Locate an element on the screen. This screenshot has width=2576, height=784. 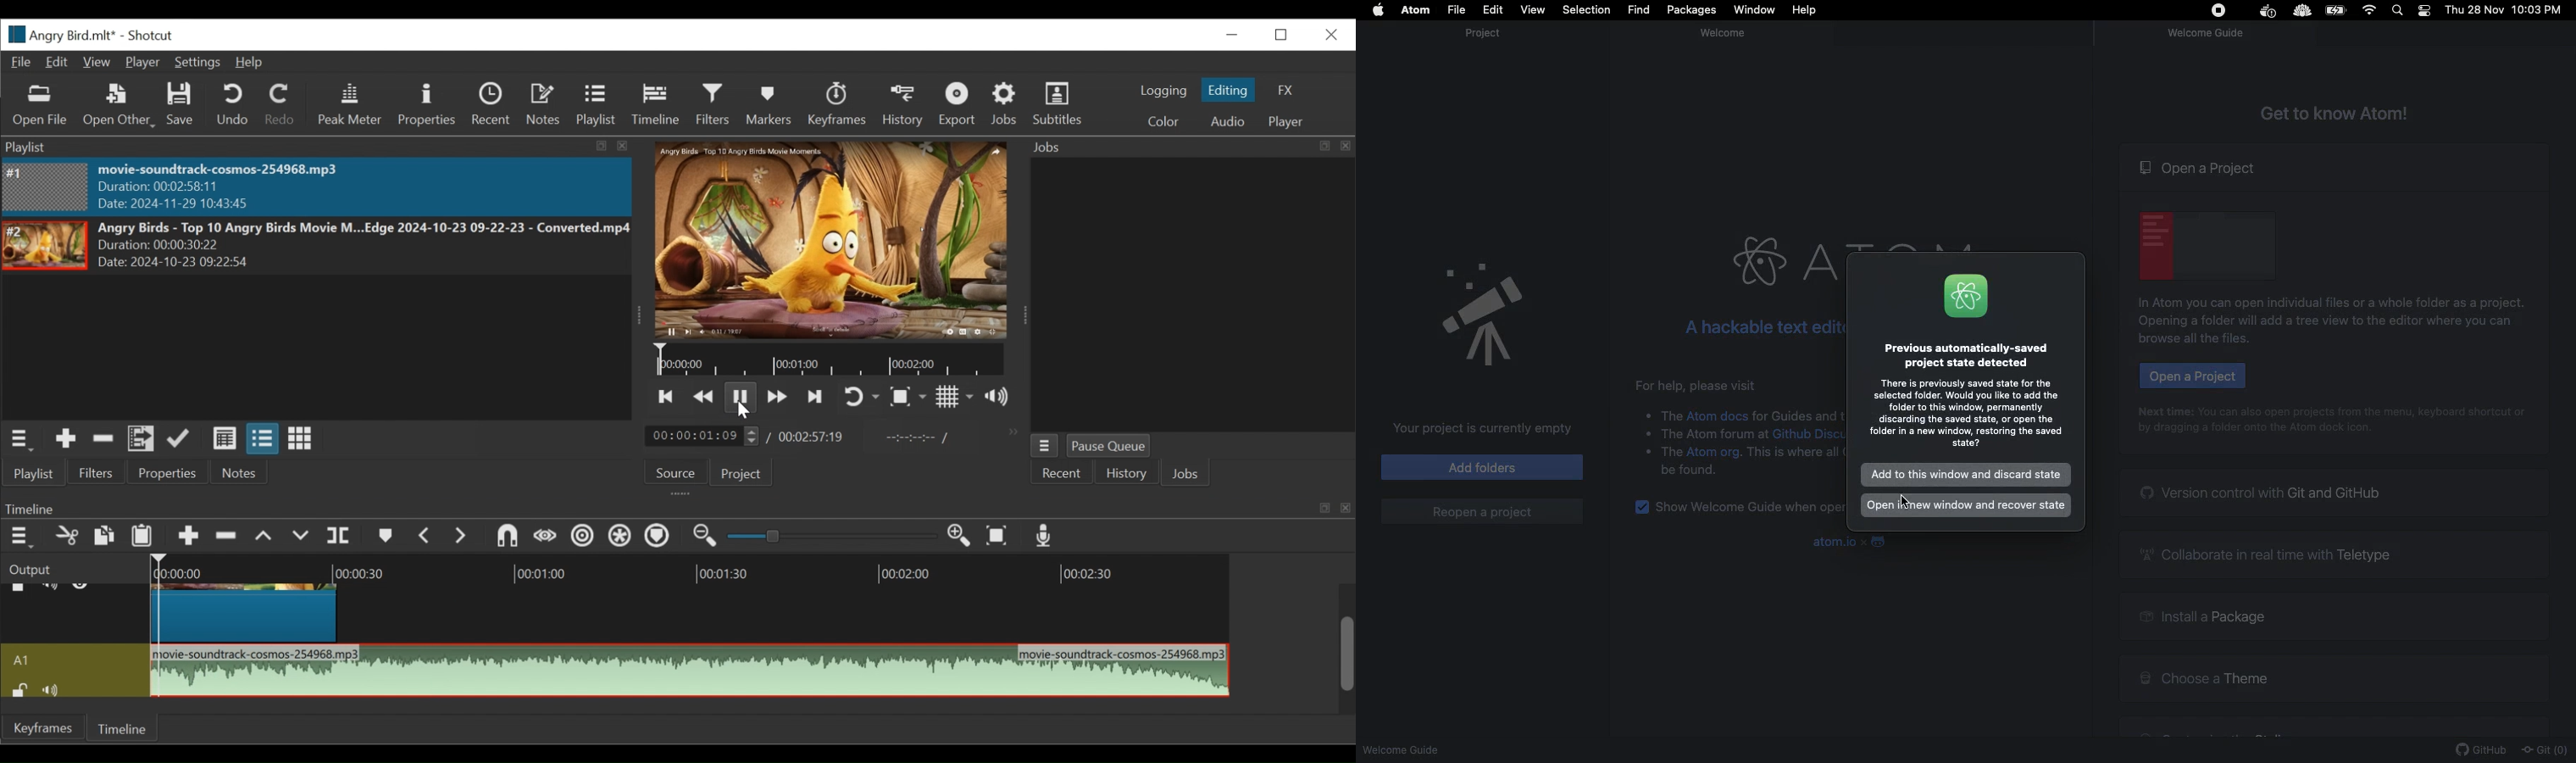
Jobs Panel is located at coordinates (1178, 295).